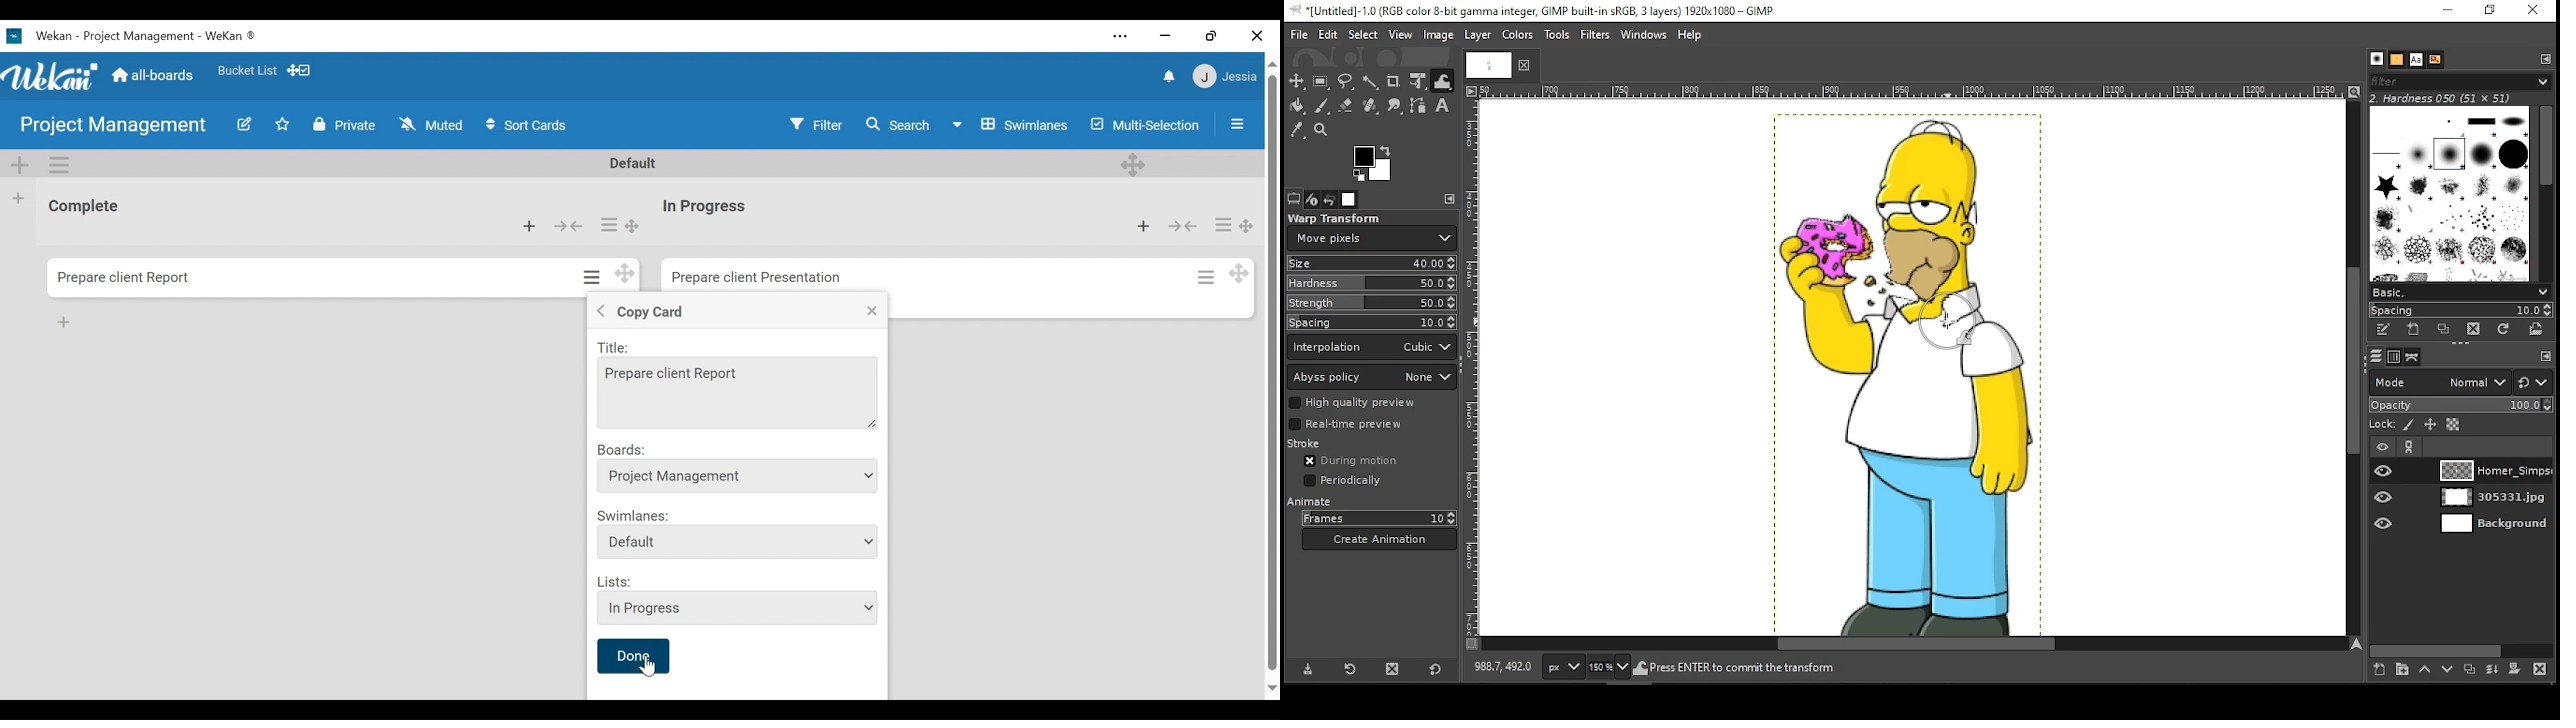 The height and width of the screenshot is (728, 2576). I want to click on delete layer, so click(2541, 671).